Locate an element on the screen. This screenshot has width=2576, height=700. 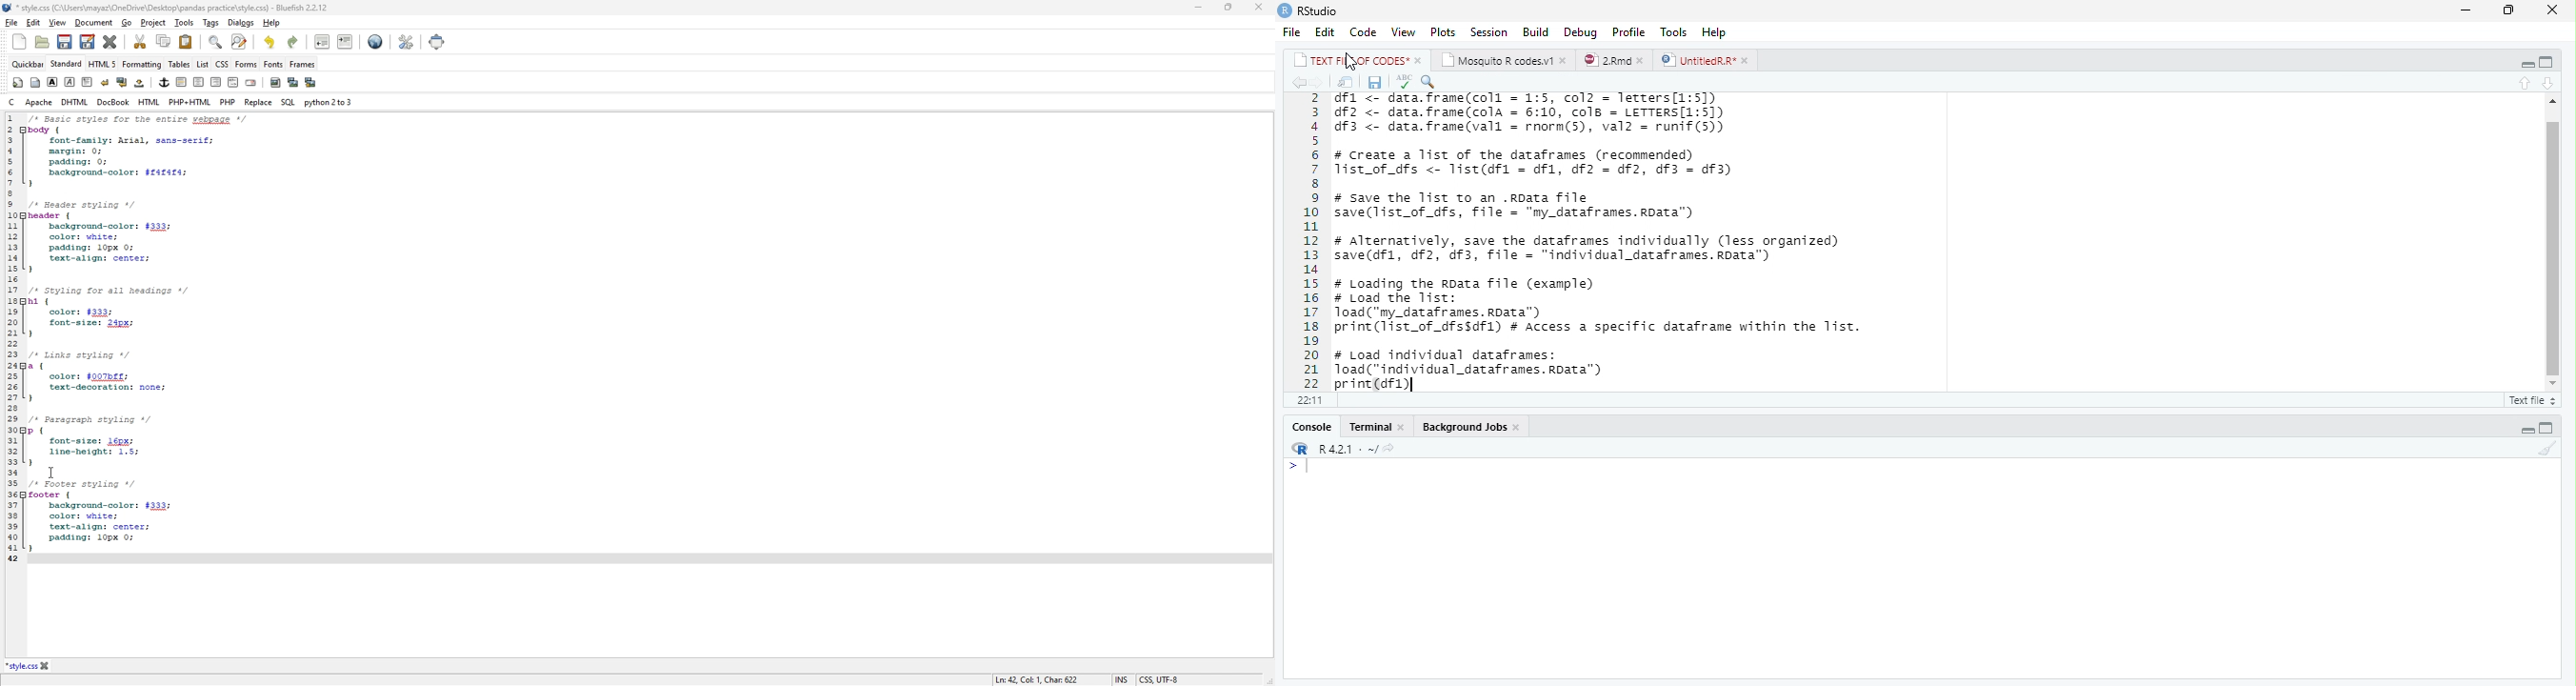
Line number is located at coordinates (1308, 241).